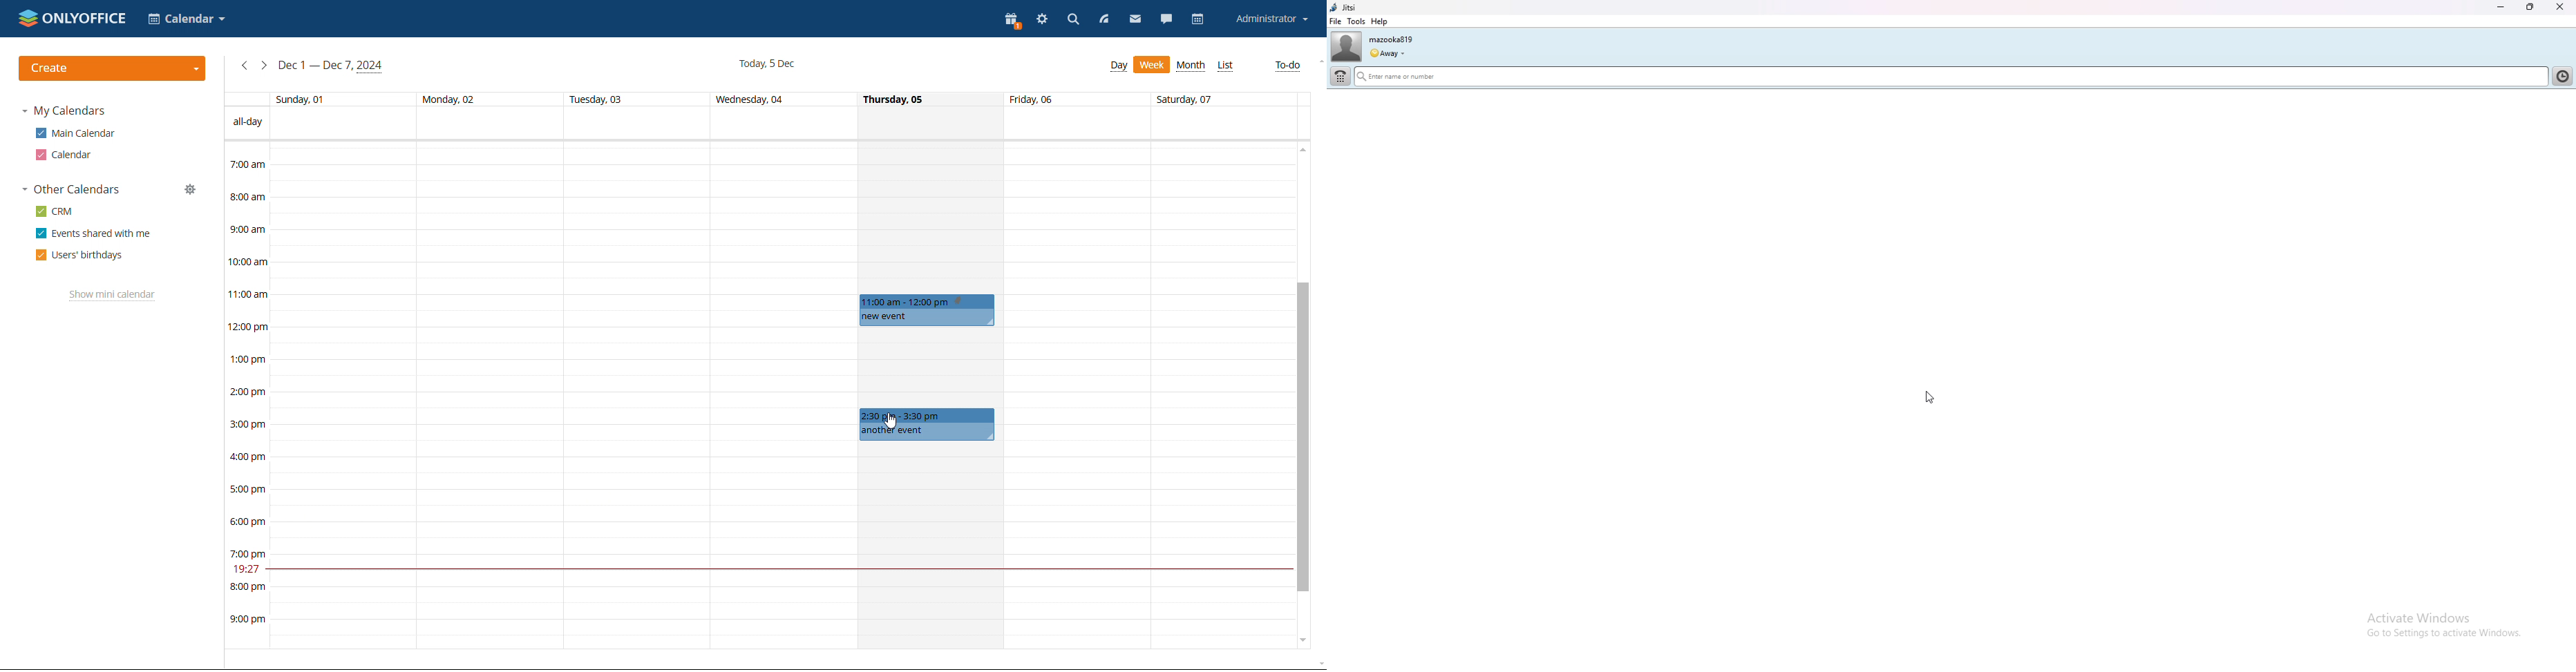 The width and height of the screenshot is (2576, 672). What do you see at coordinates (767, 64) in the screenshot?
I see `current date` at bounding box center [767, 64].